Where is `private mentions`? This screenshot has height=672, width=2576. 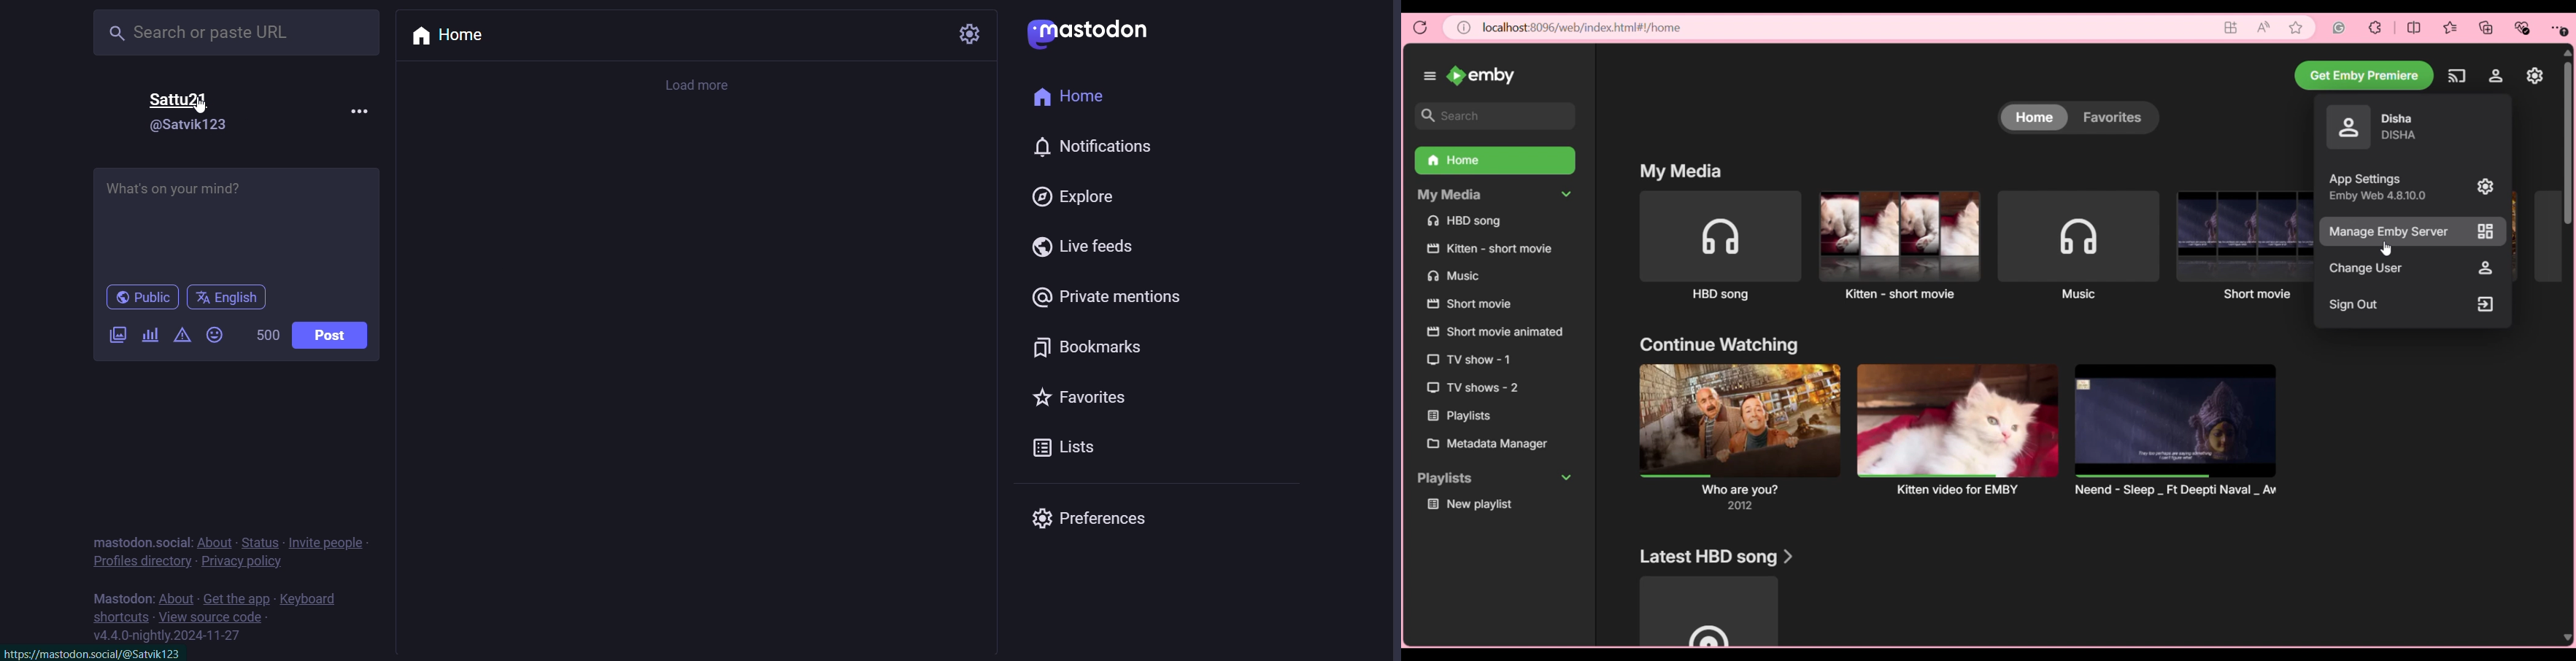
private mentions is located at coordinates (1108, 296).